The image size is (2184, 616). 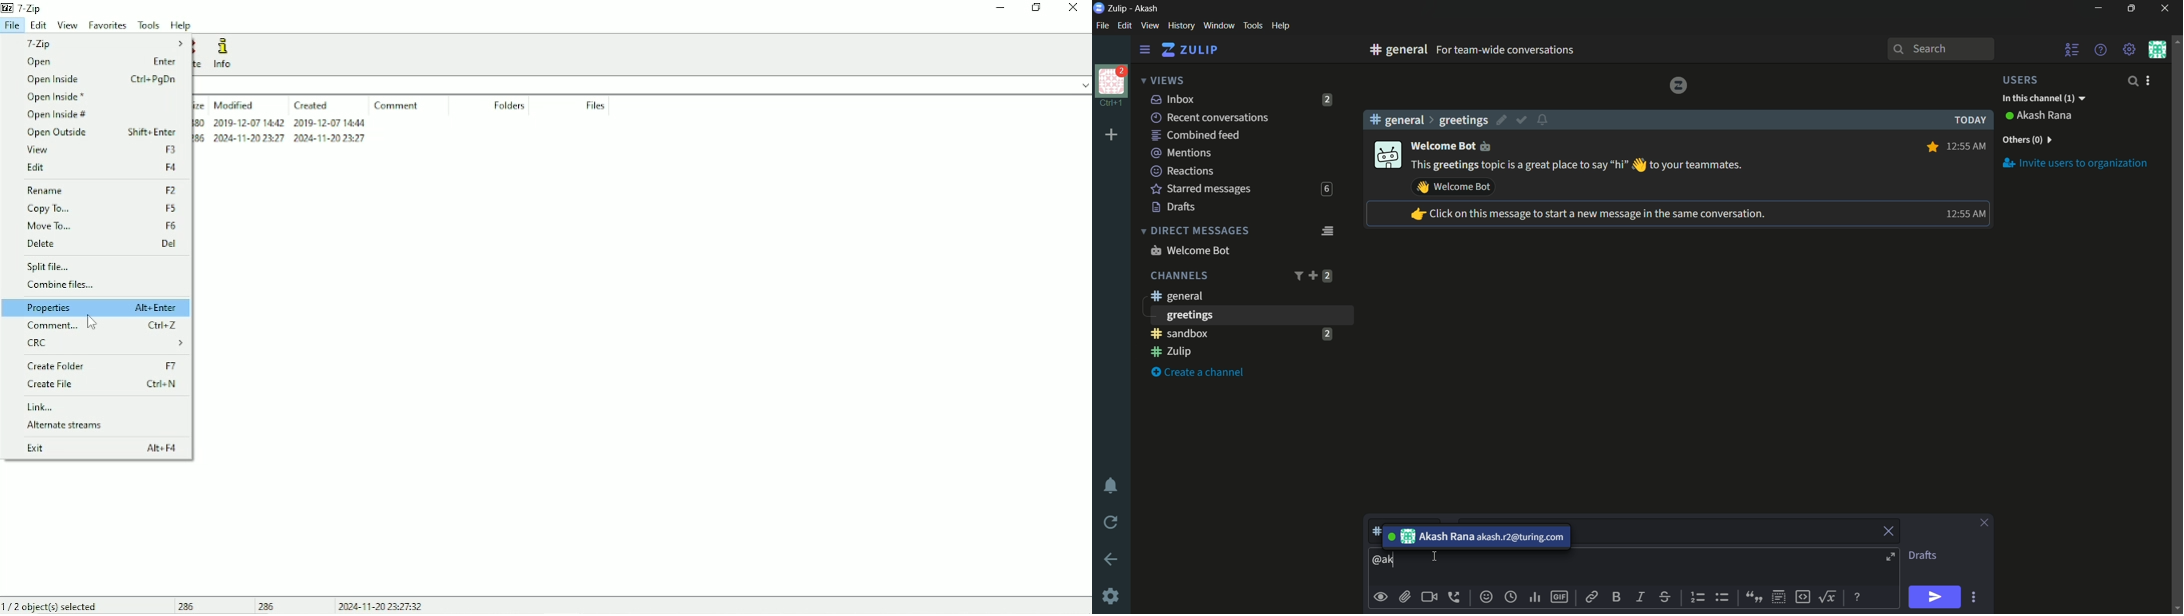 What do you see at coordinates (2098, 9) in the screenshot?
I see `minimize` at bounding box center [2098, 9].